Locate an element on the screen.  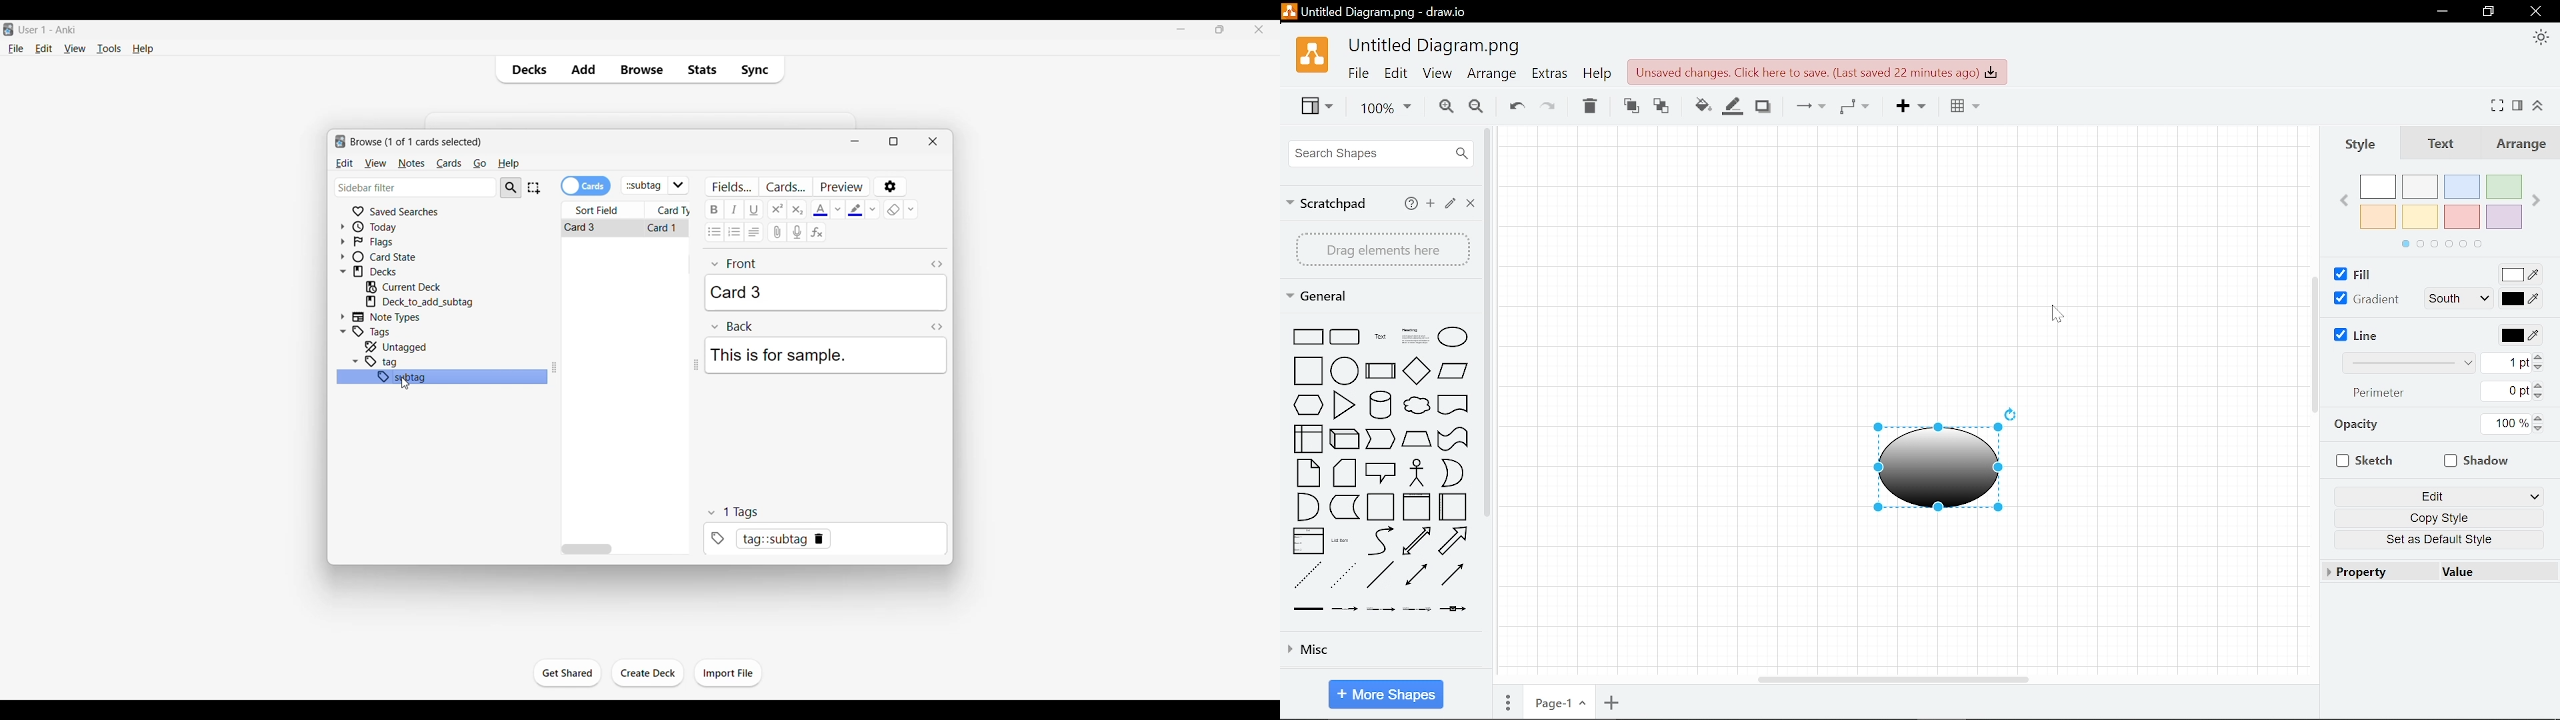
Current opacity is located at coordinates (2506, 423).